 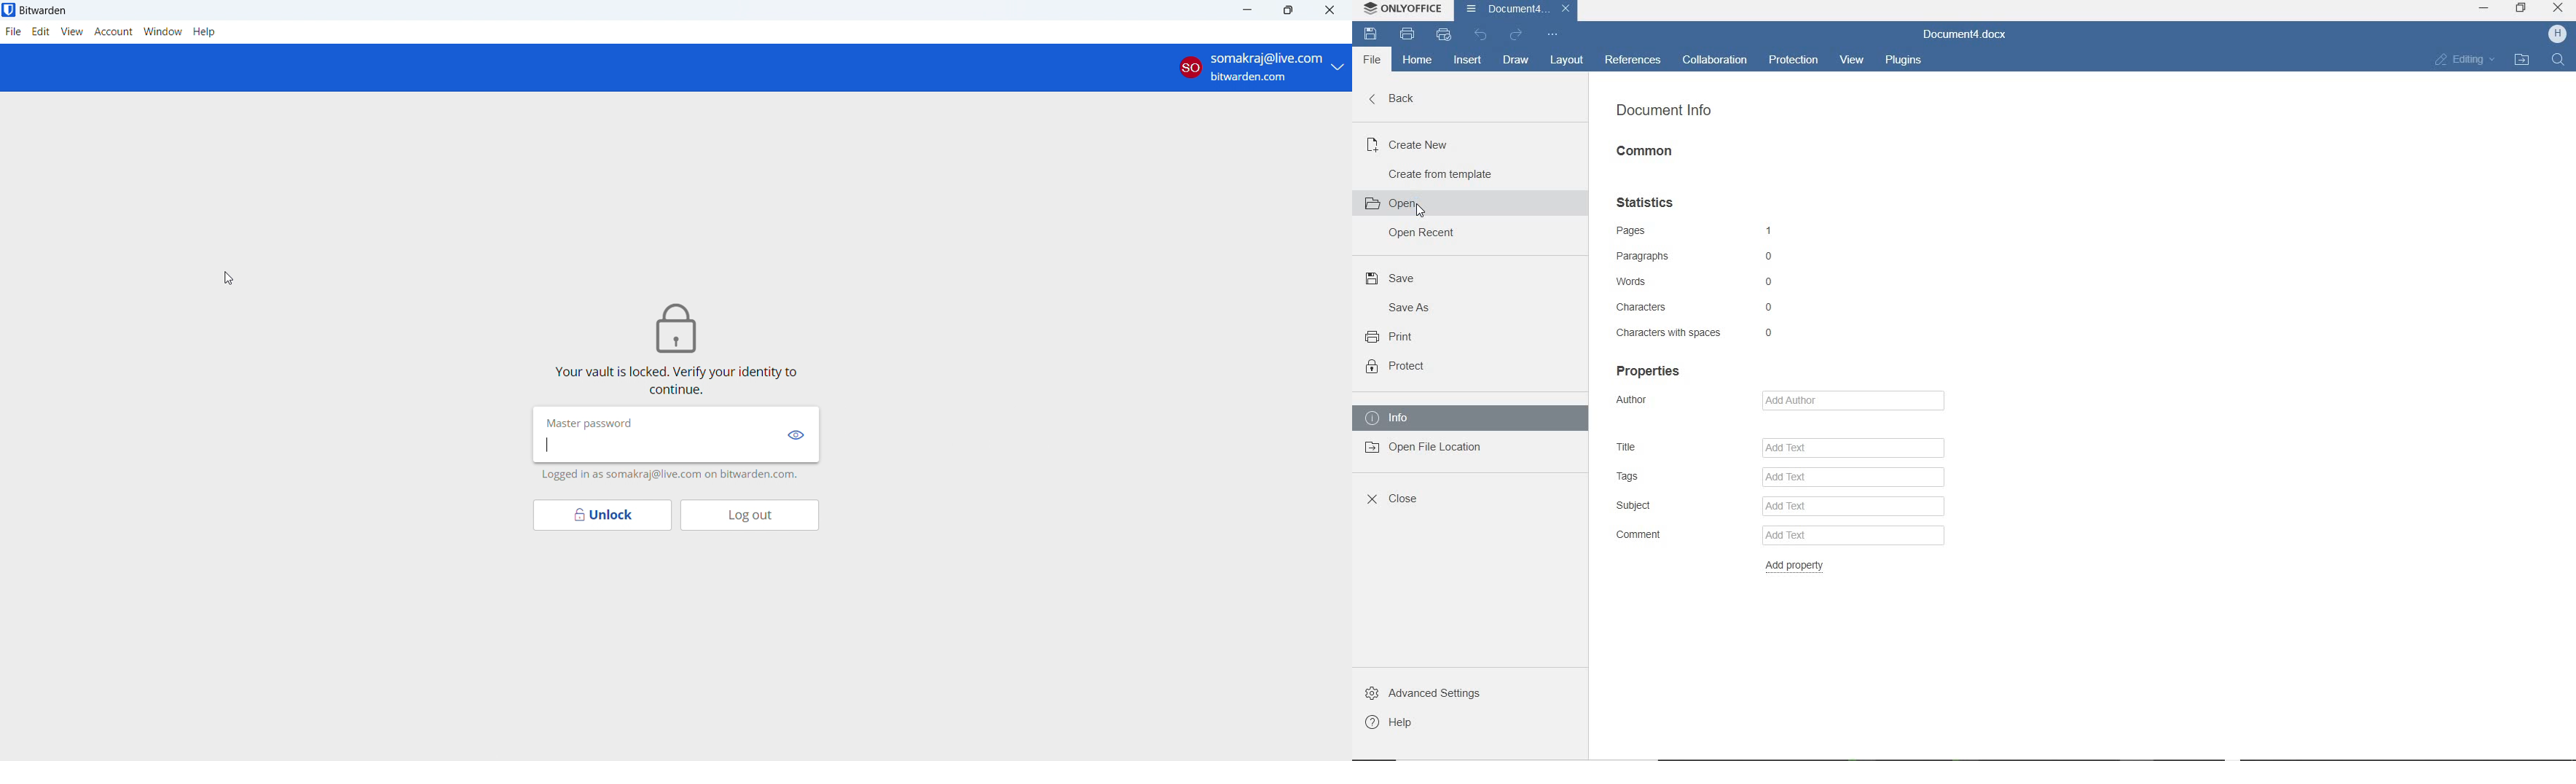 I want to click on comment, so click(x=1638, y=536).